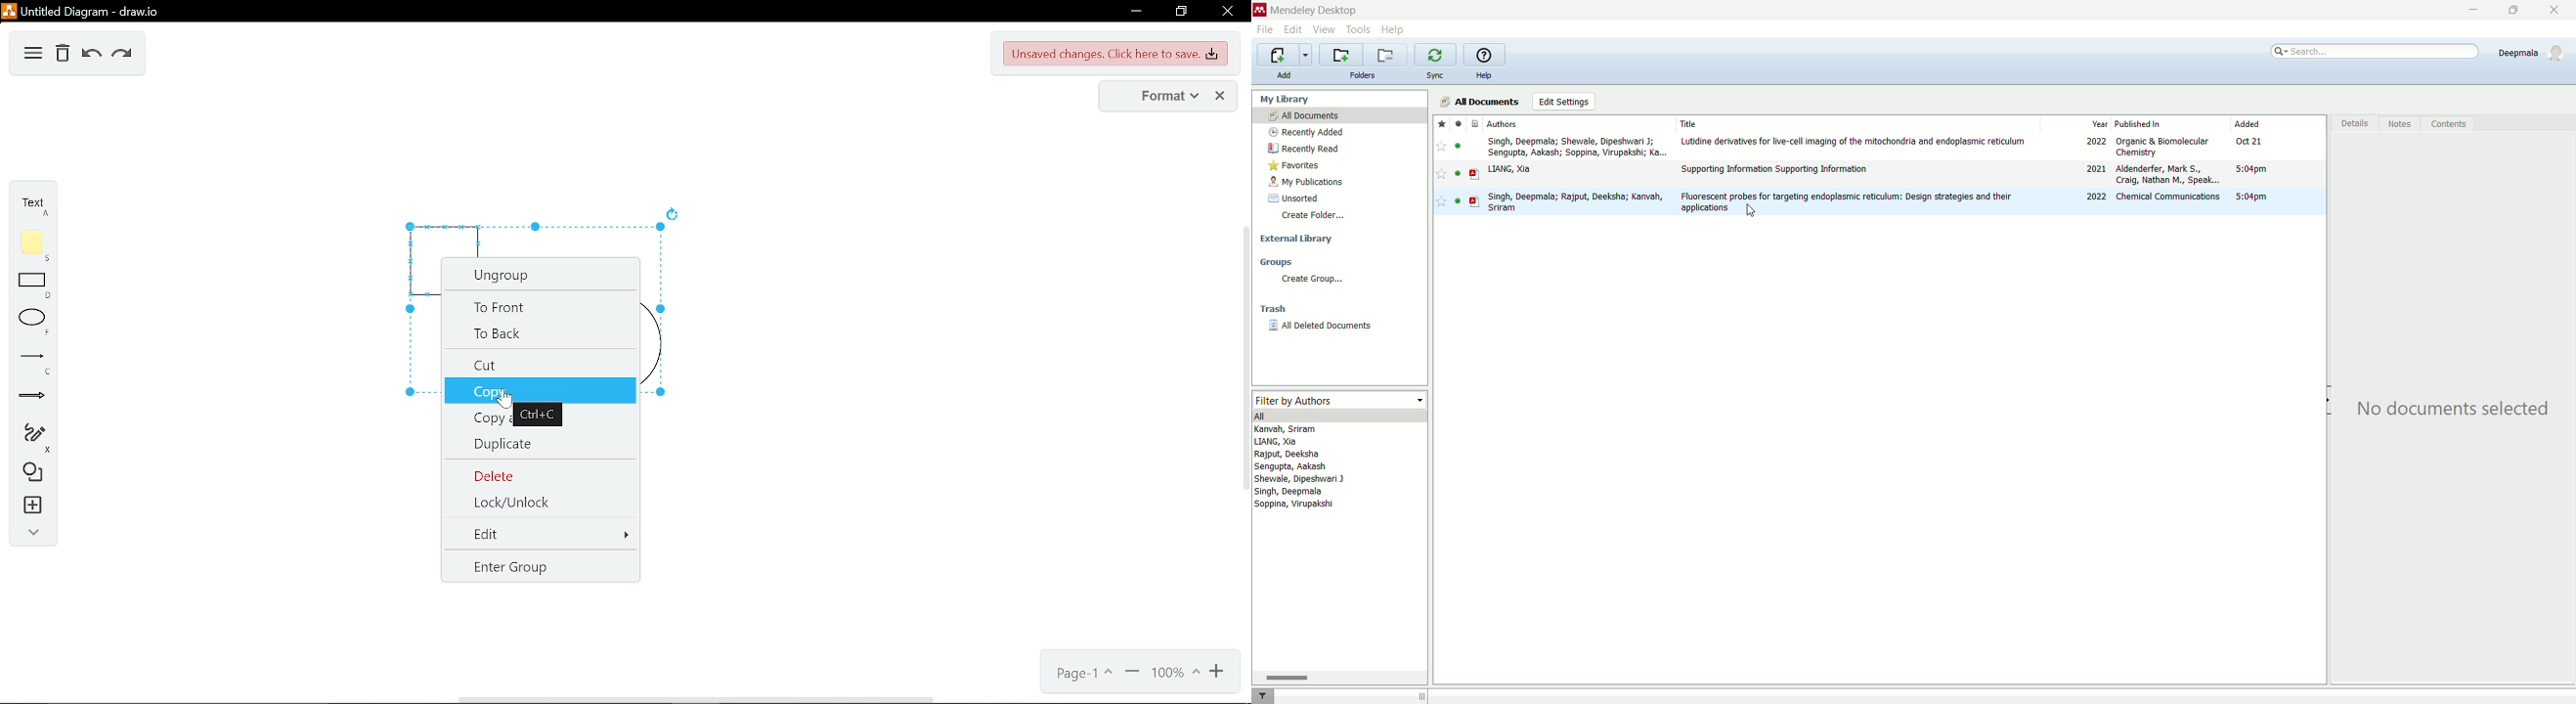  I want to click on Cursor, so click(505, 399).